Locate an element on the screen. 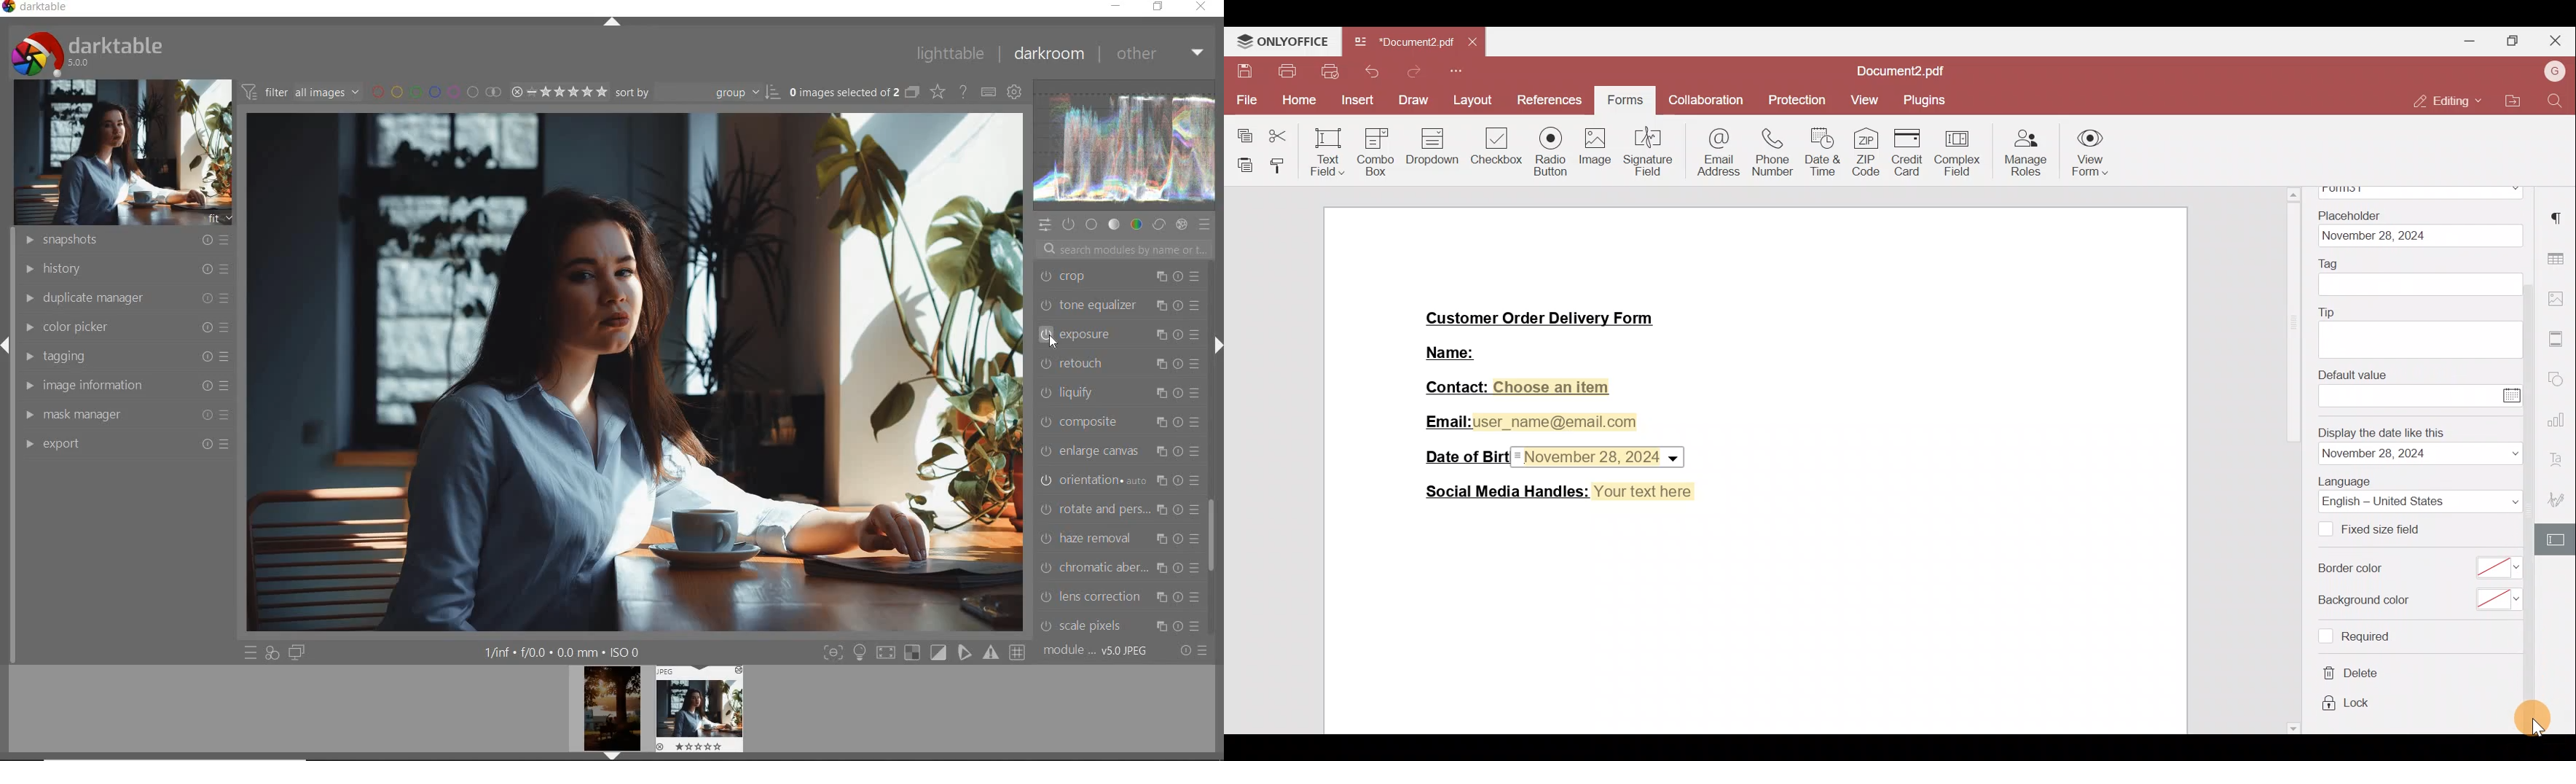 The image size is (2576, 784). Home is located at coordinates (1295, 101).